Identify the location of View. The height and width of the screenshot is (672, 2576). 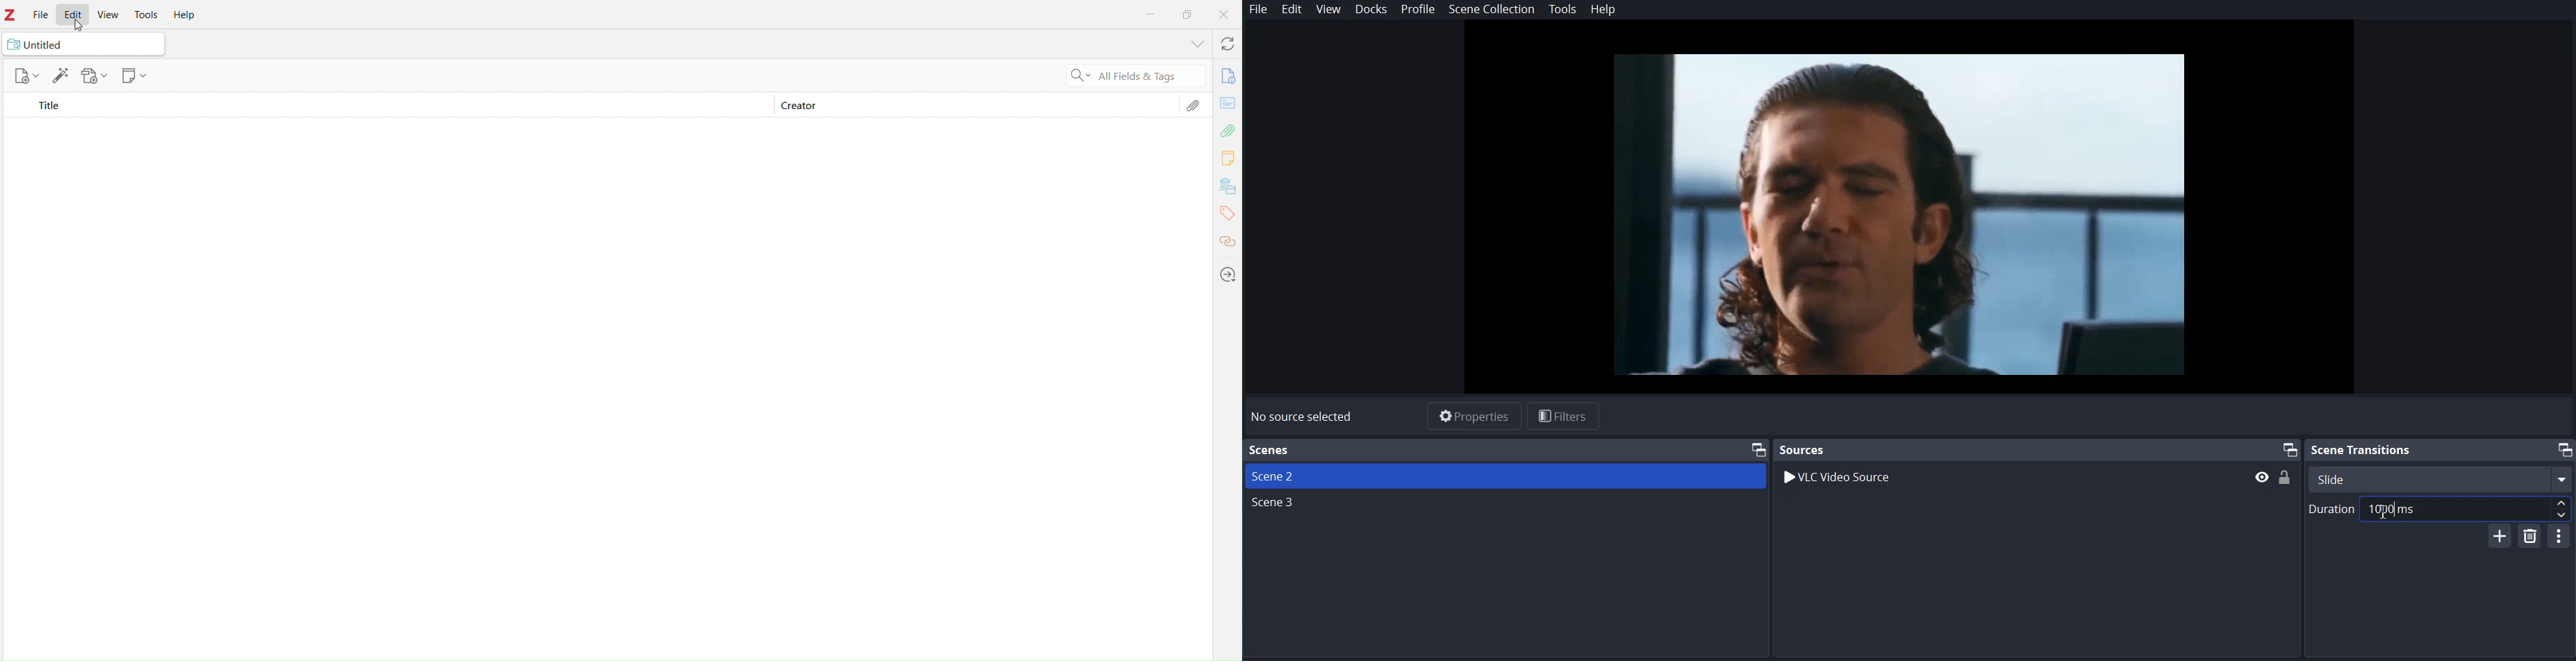
(106, 15).